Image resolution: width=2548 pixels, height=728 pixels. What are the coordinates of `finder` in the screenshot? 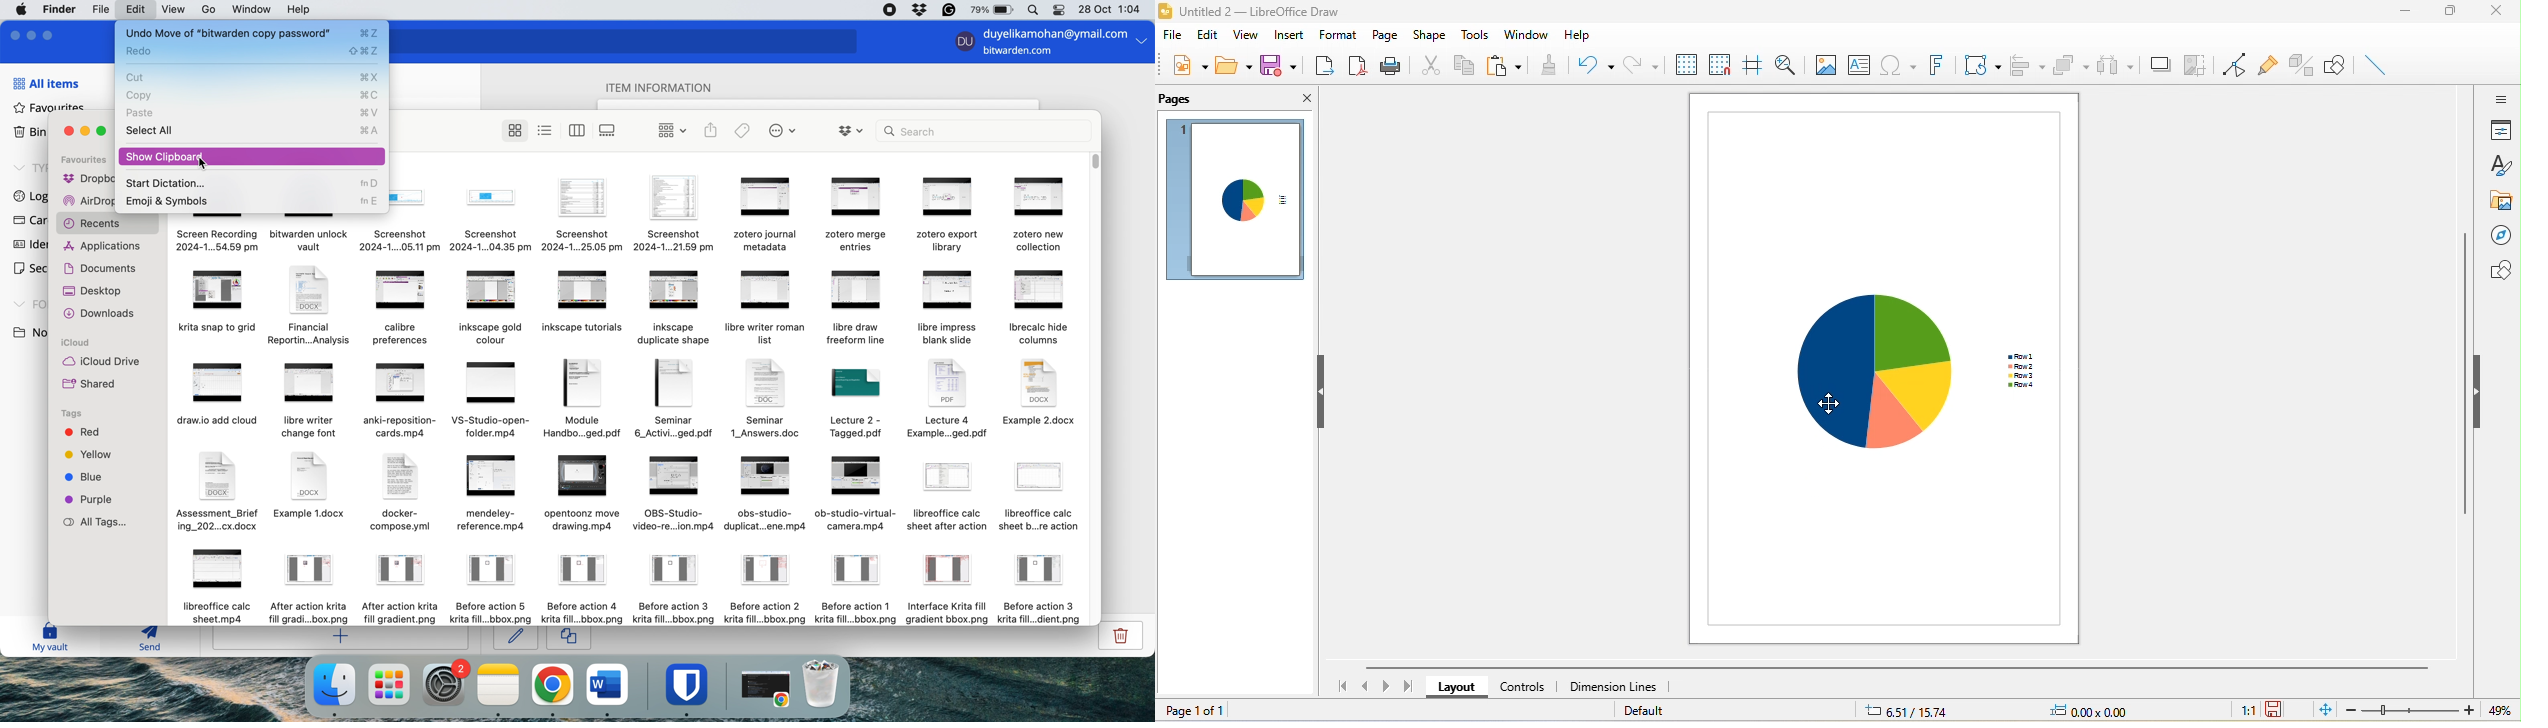 It's located at (333, 685).